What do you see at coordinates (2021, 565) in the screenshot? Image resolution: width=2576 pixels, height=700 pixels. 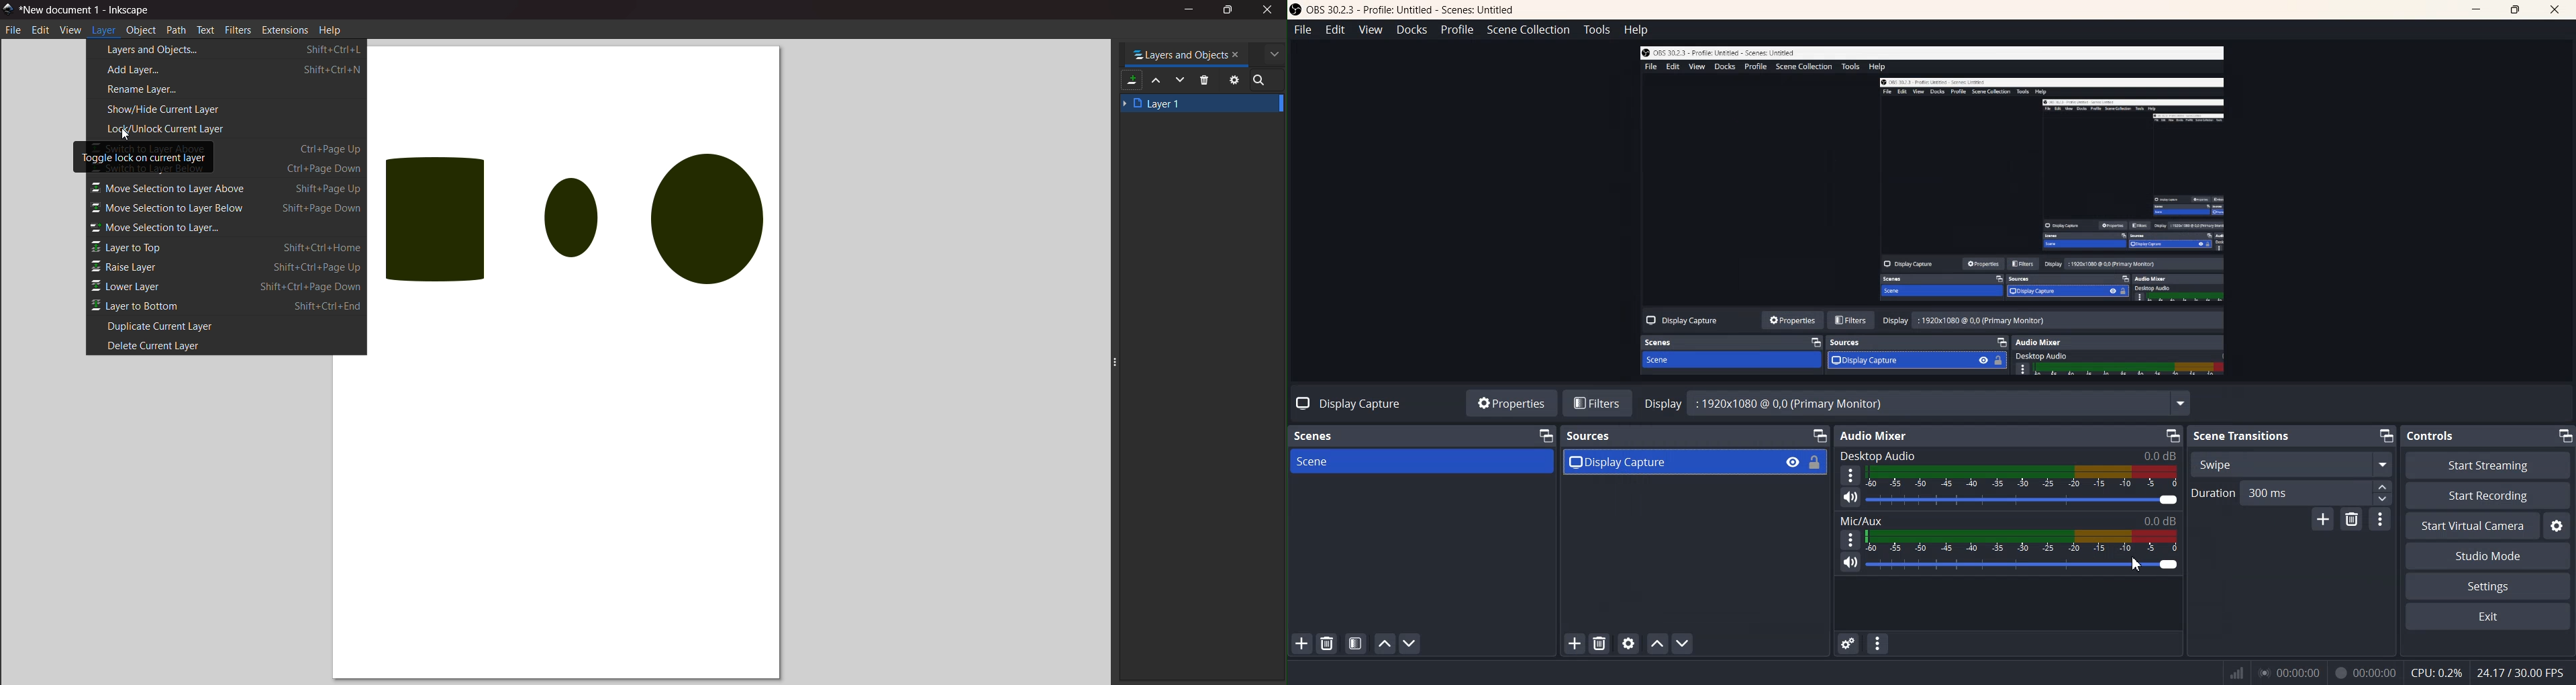 I see `Volume Adjuster` at bounding box center [2021, 565].